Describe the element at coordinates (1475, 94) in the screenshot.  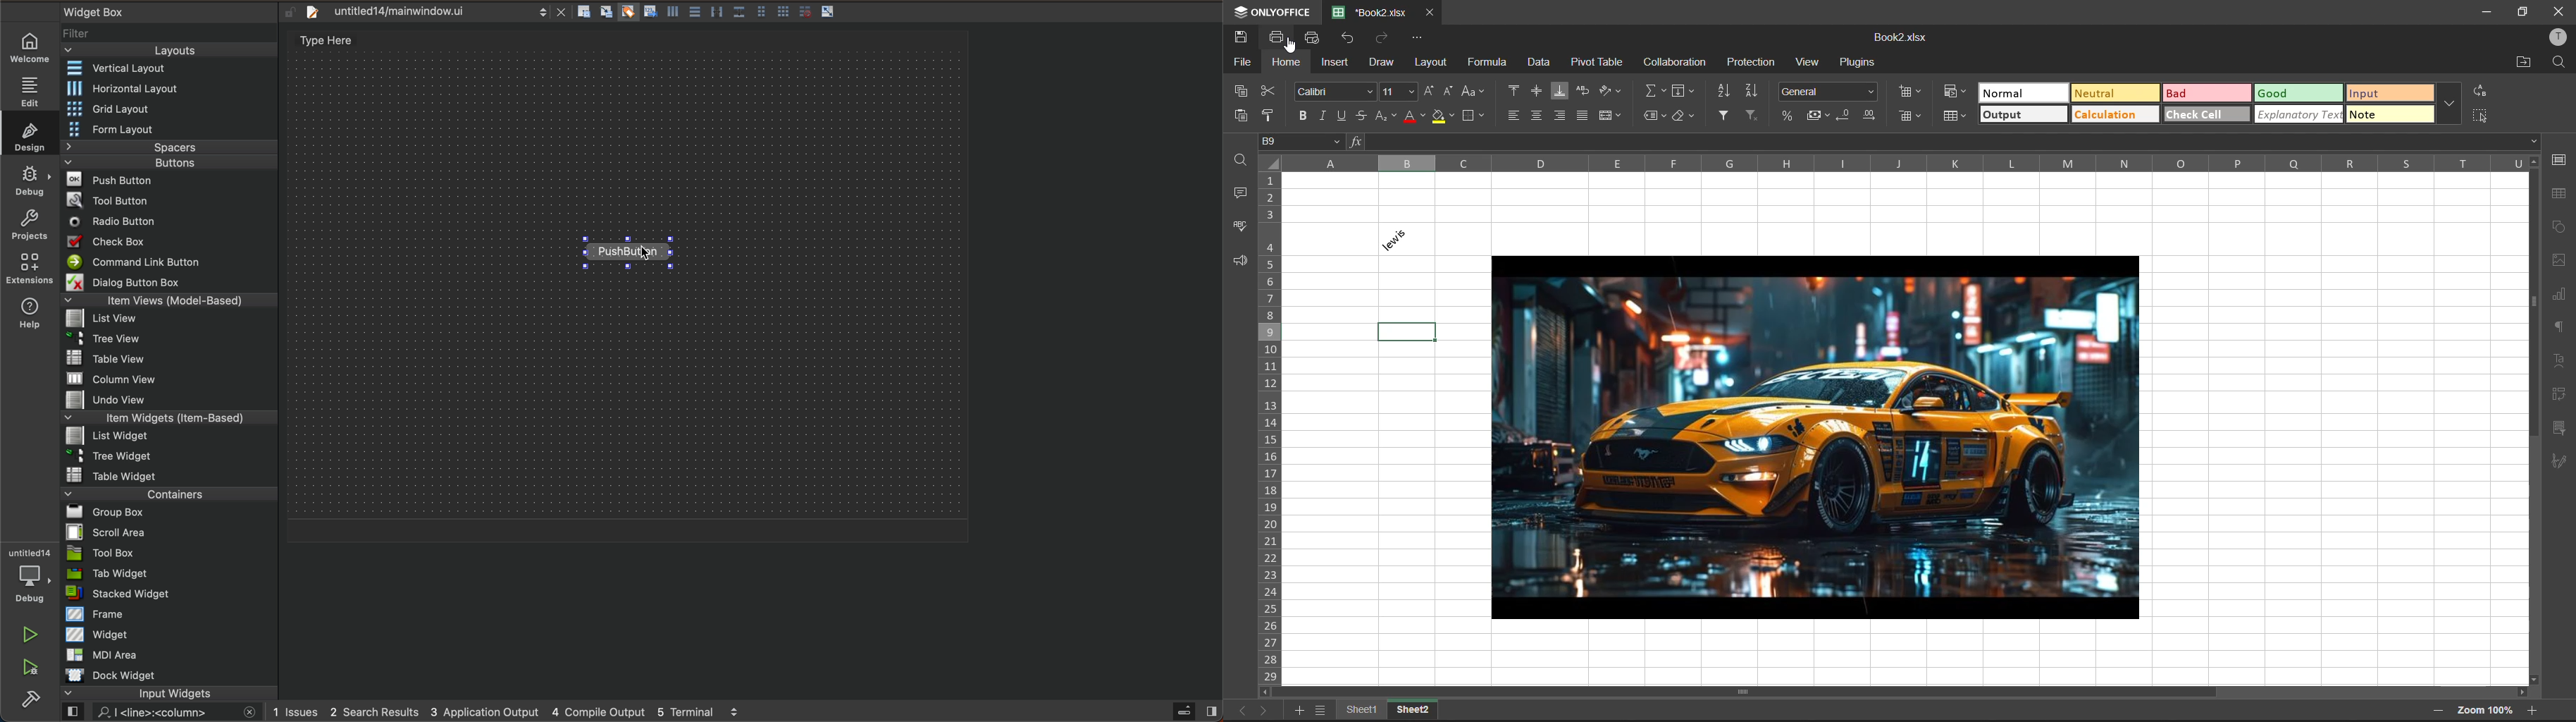
I see `change case` at that location.